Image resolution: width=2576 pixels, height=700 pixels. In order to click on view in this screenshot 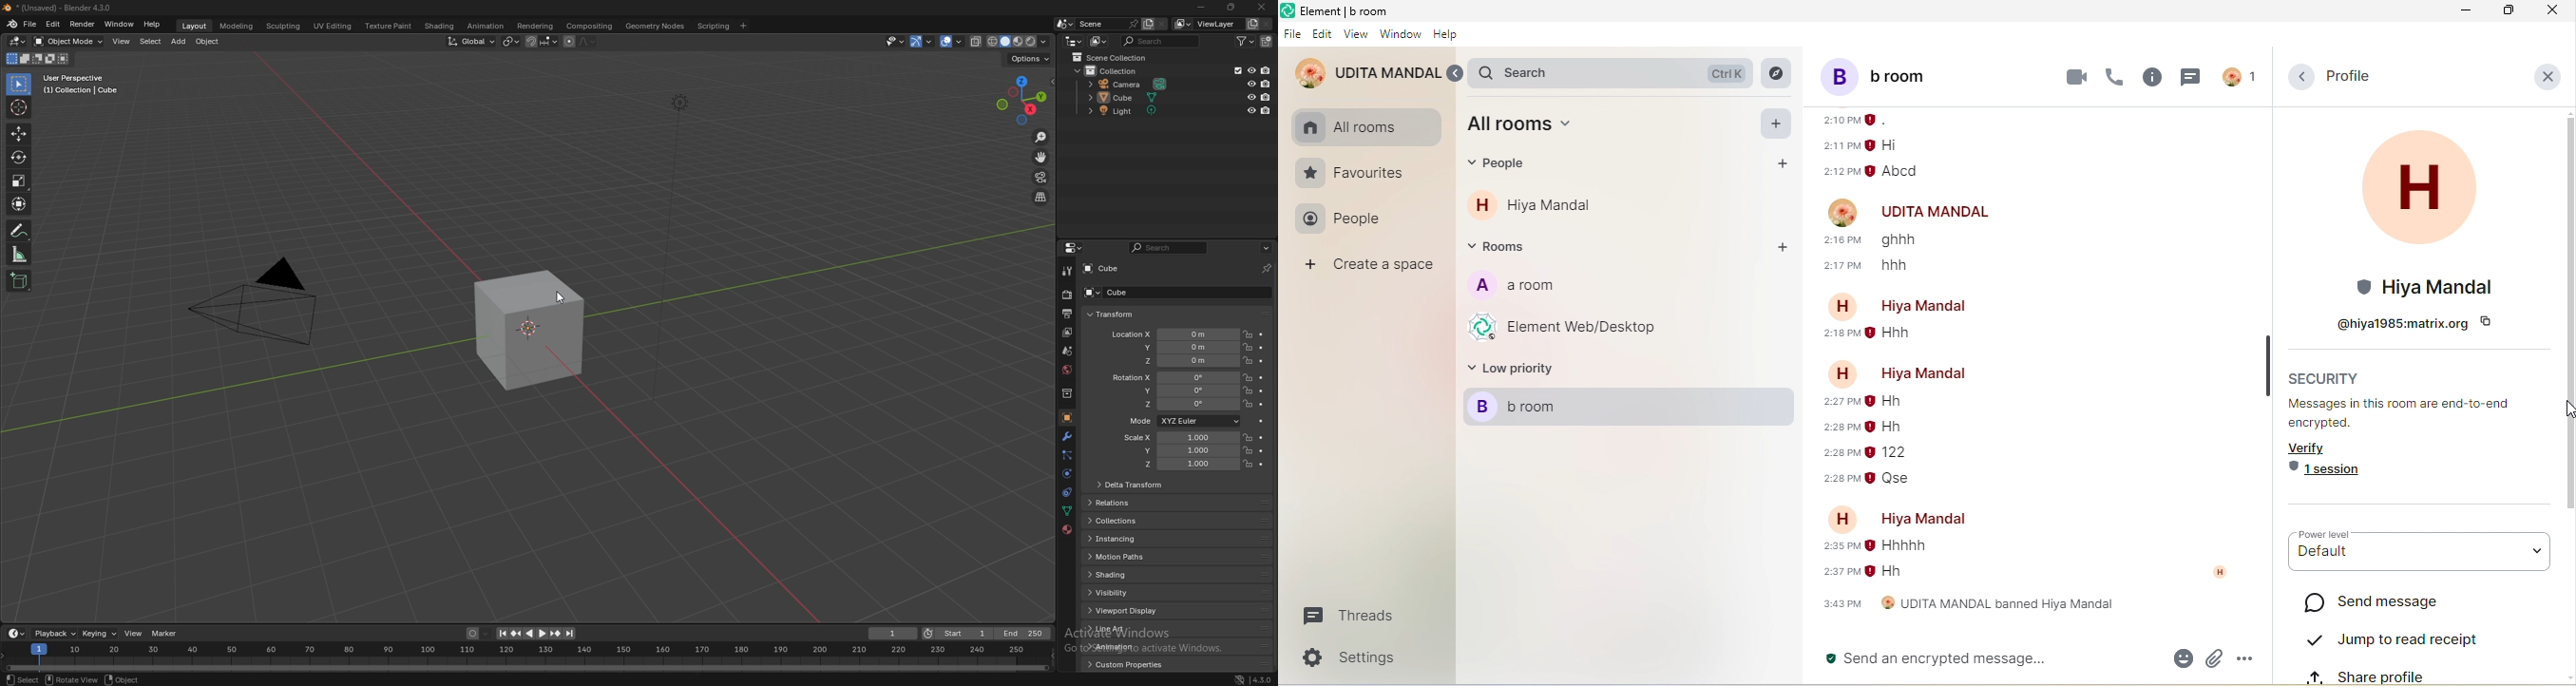, I will do `click(123, 42)`.